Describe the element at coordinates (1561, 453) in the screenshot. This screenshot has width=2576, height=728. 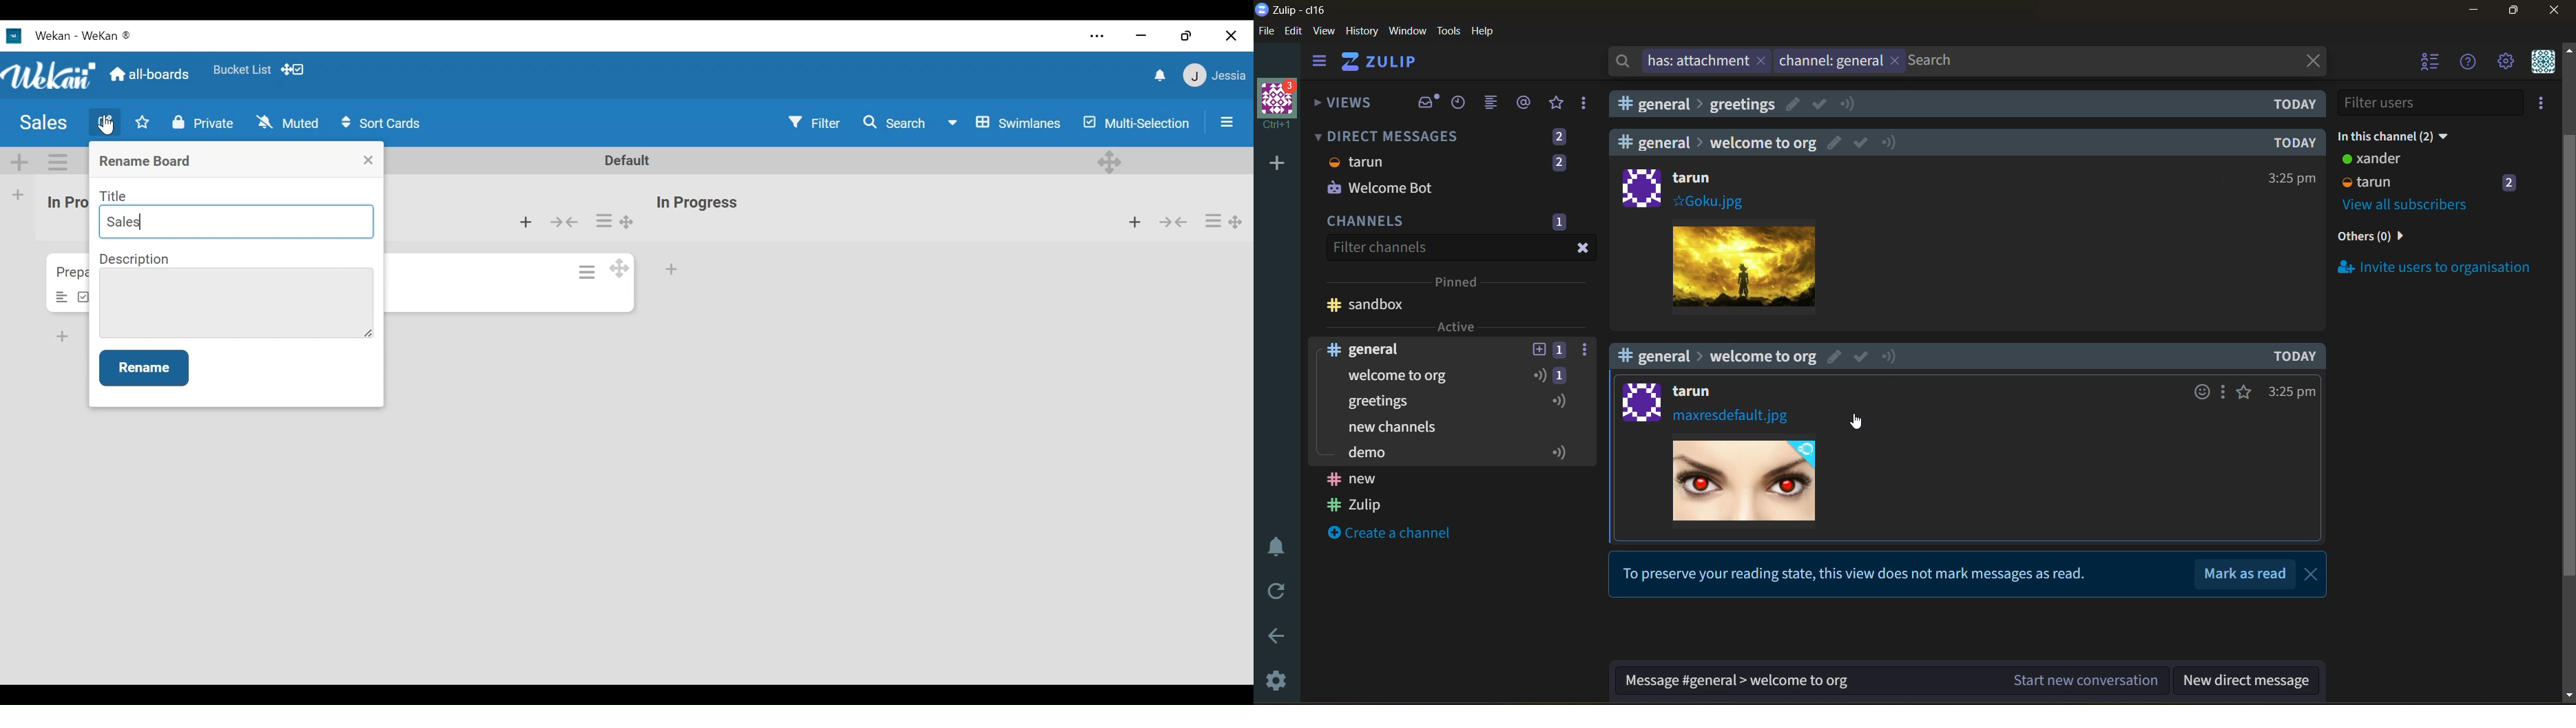
I see `icon` at that location.